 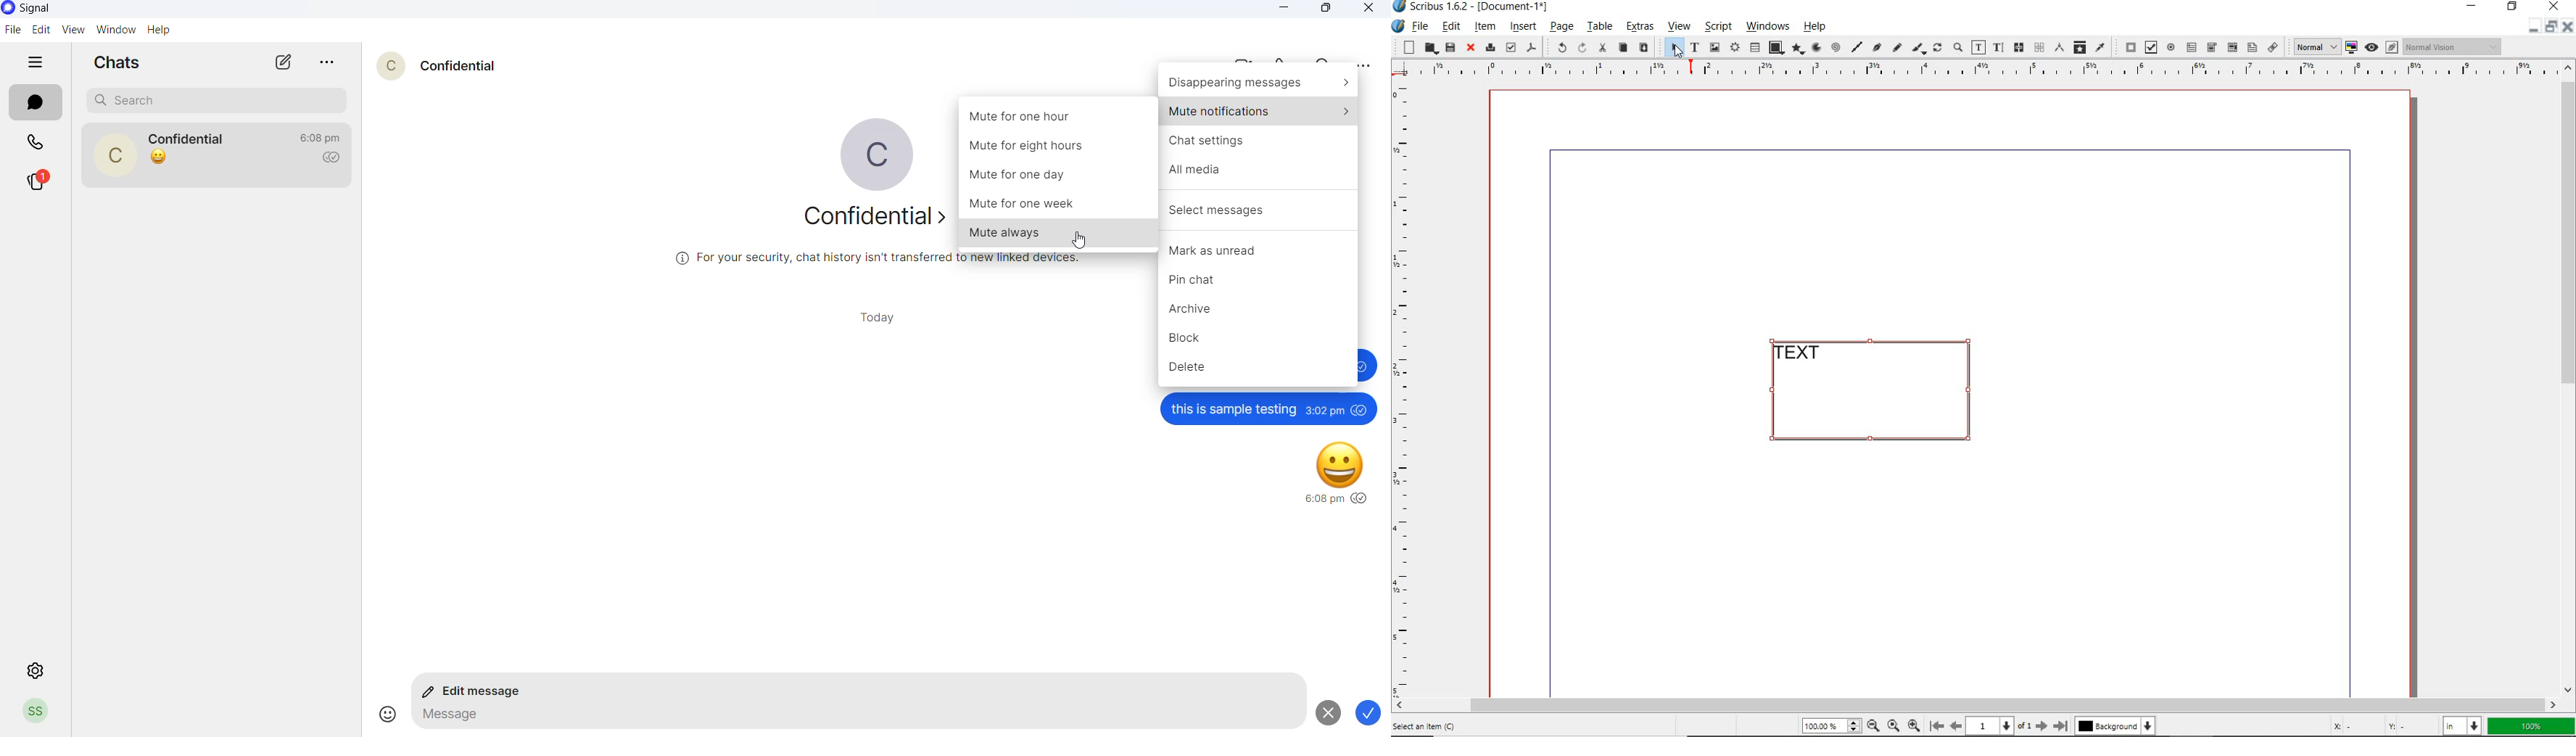 What do you see at coordinates (1600, 28) in the screenshot?
I see `table` at bounding box center [1600, 28].